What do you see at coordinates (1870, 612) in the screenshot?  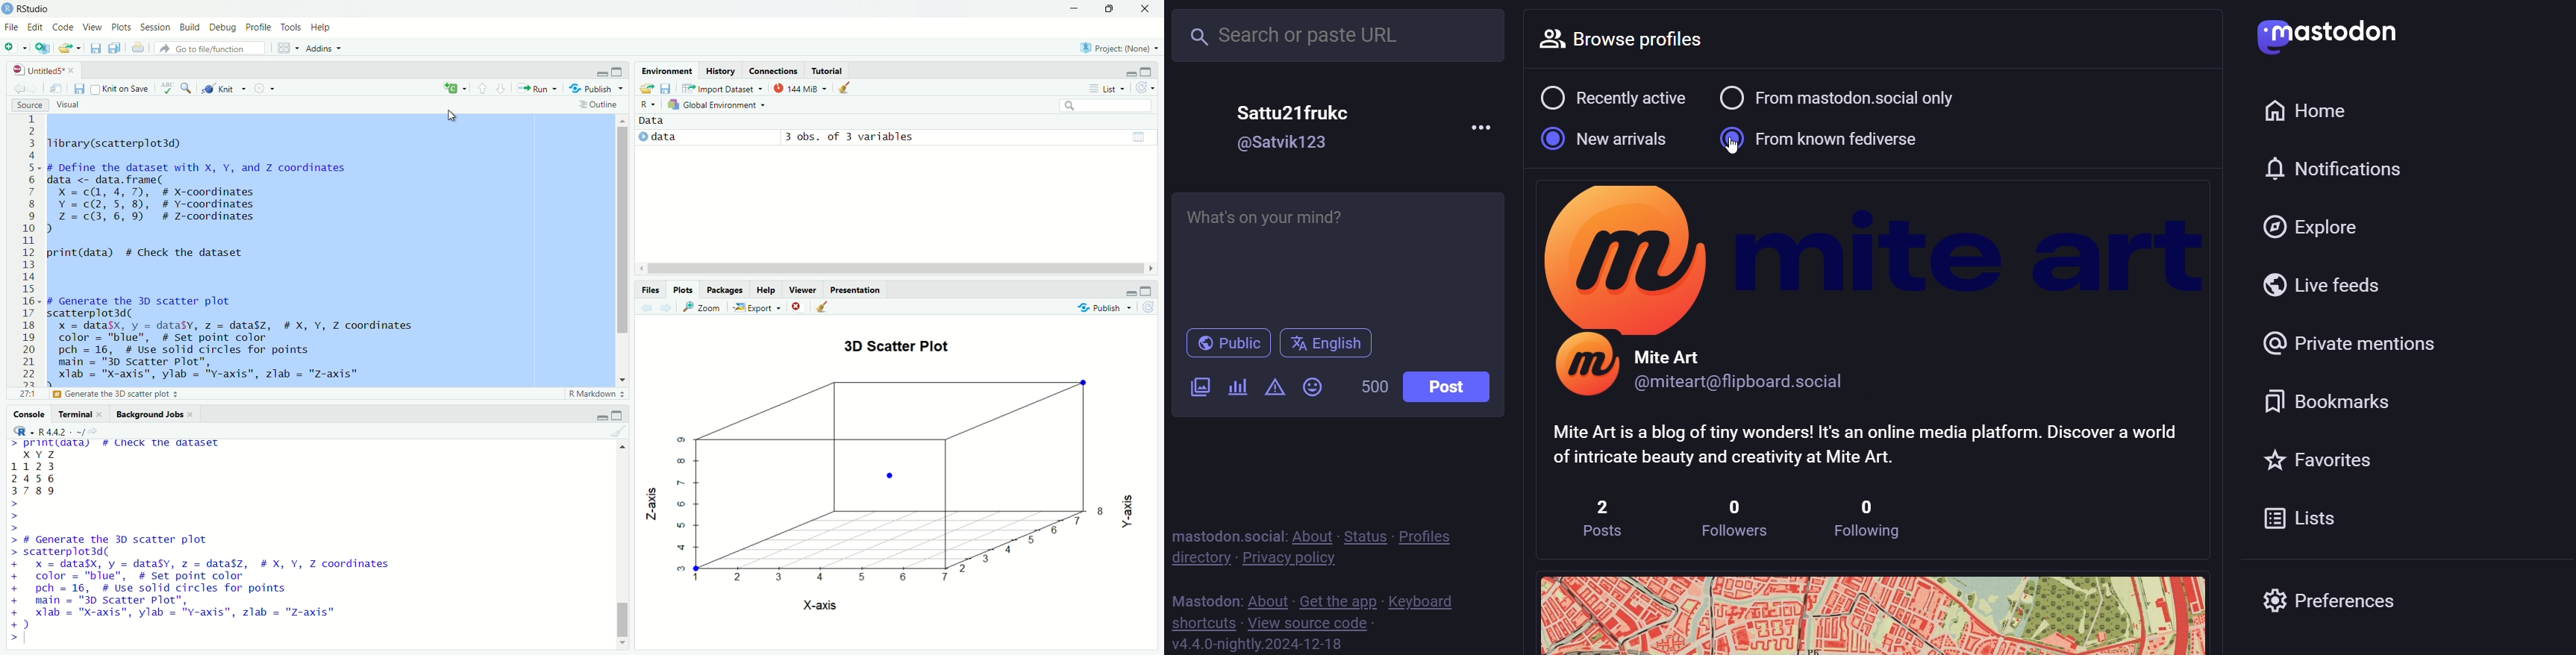 I see `image ` at bounding box center [1870, 612].